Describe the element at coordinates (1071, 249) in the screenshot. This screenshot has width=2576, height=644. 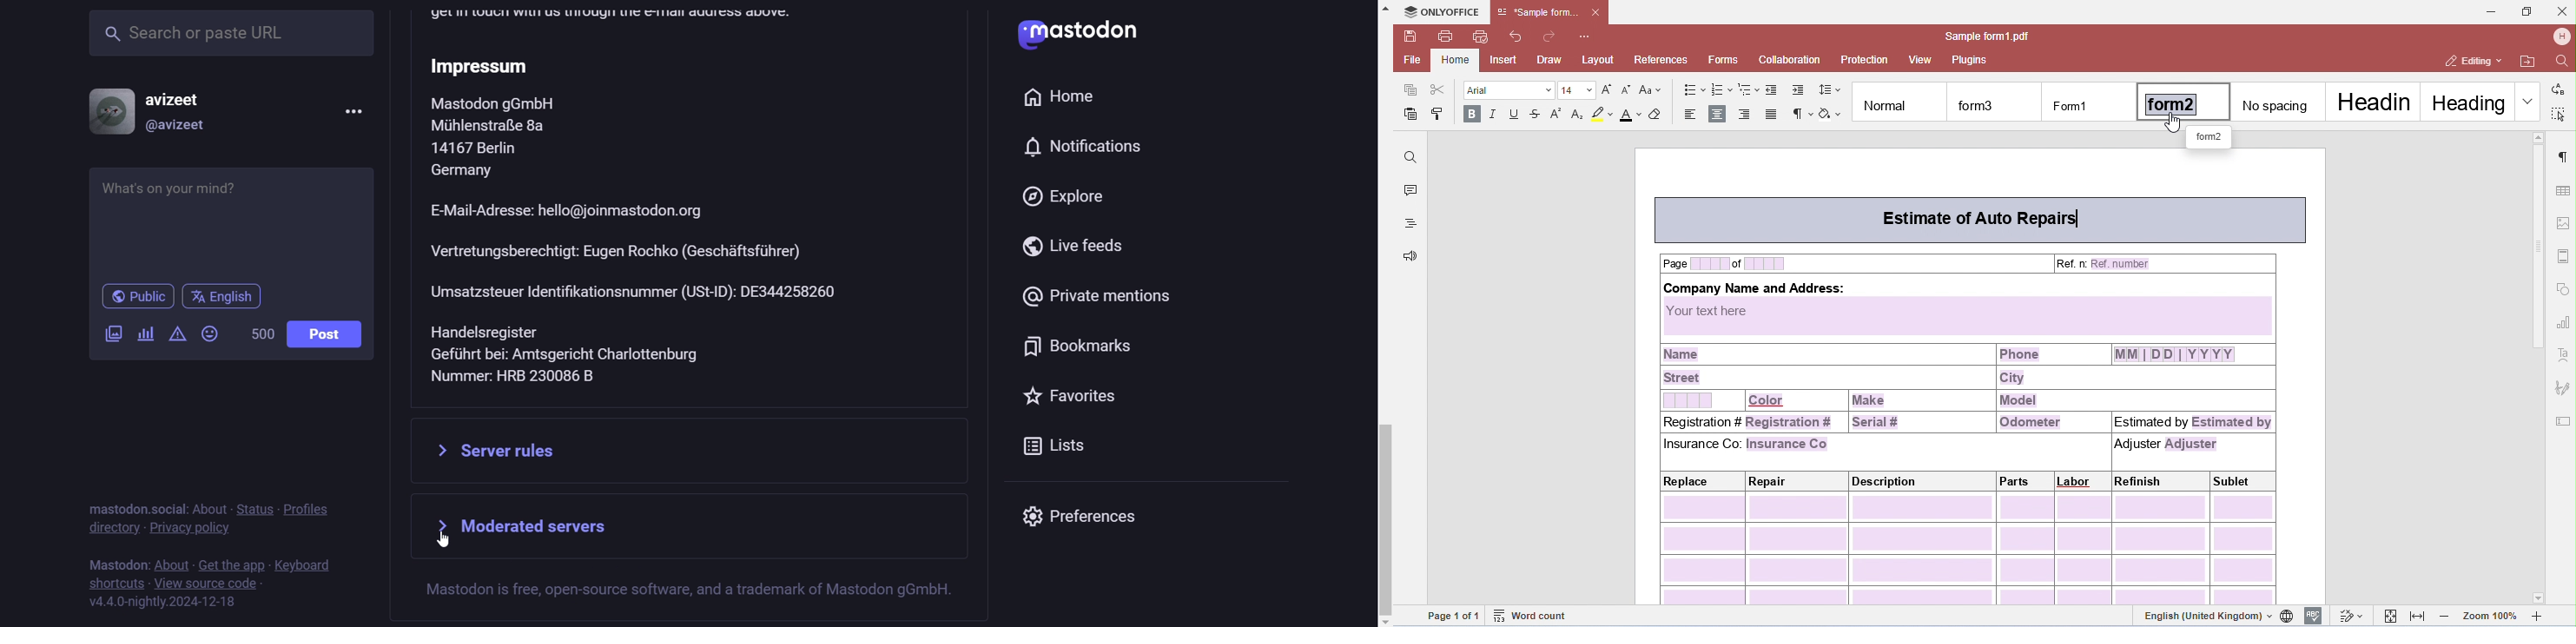
I see `live feeds` at that location.